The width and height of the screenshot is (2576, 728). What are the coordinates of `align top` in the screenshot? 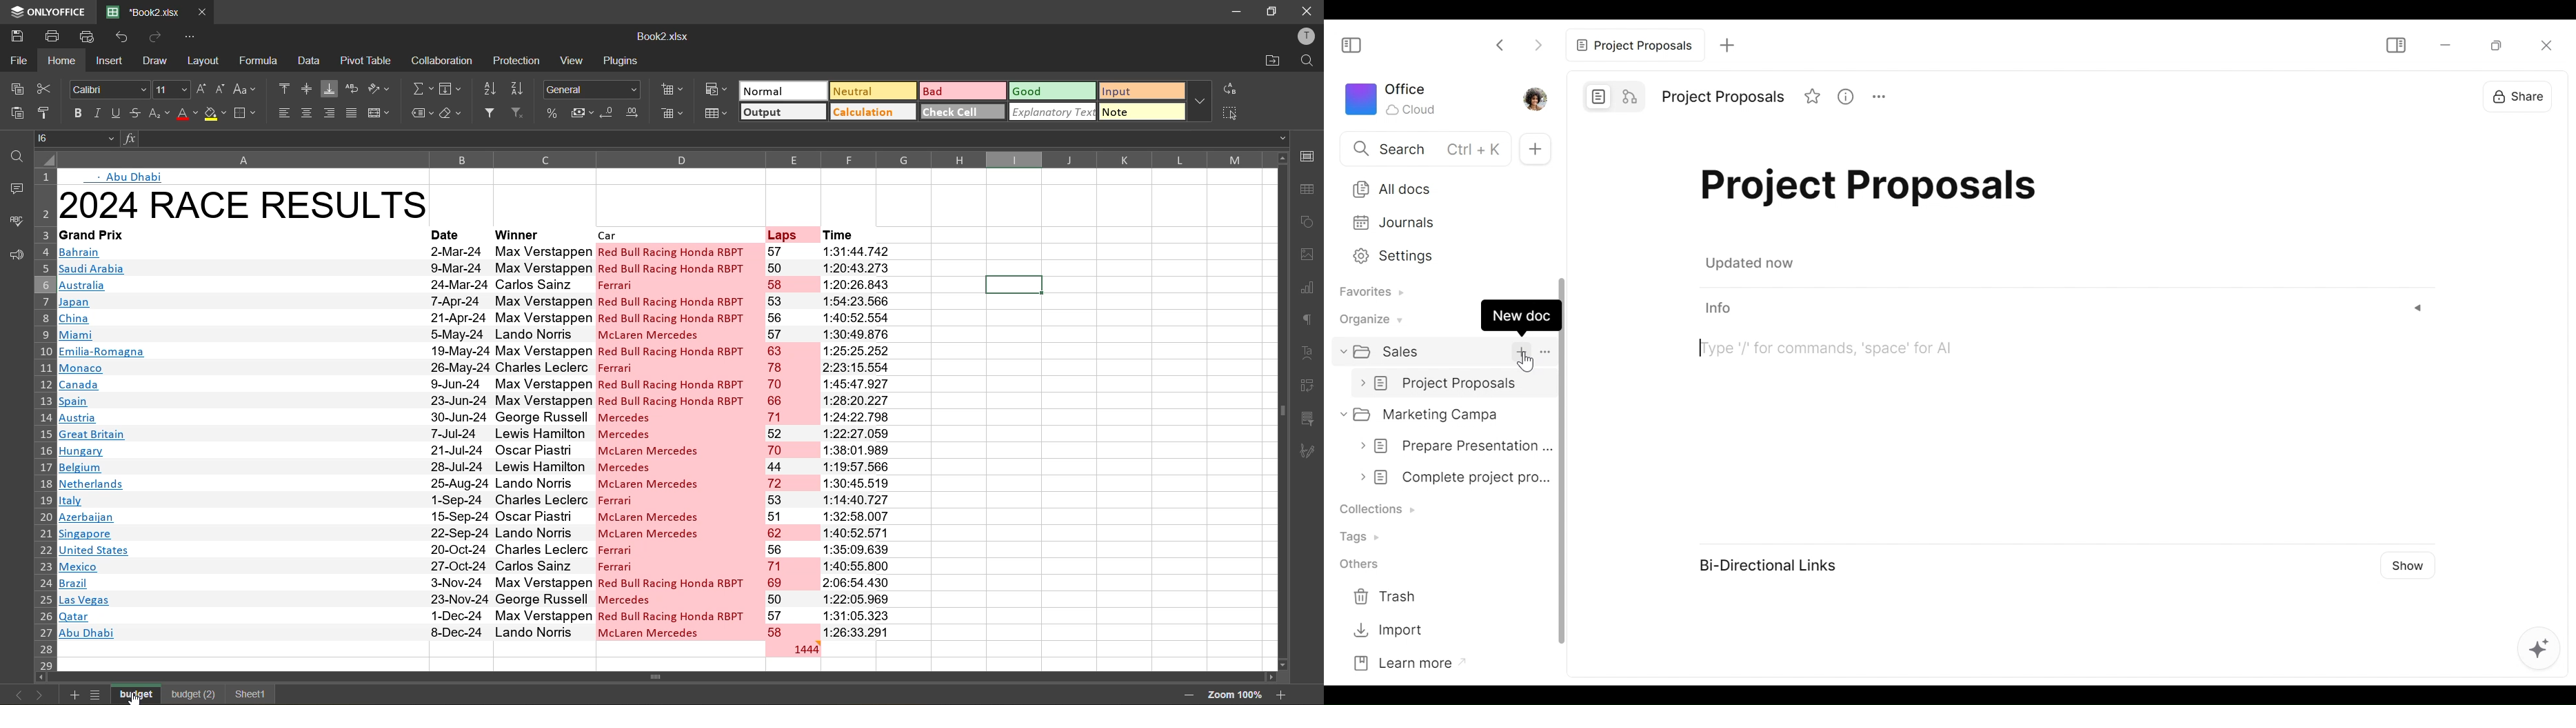 It's located at (284, 87).